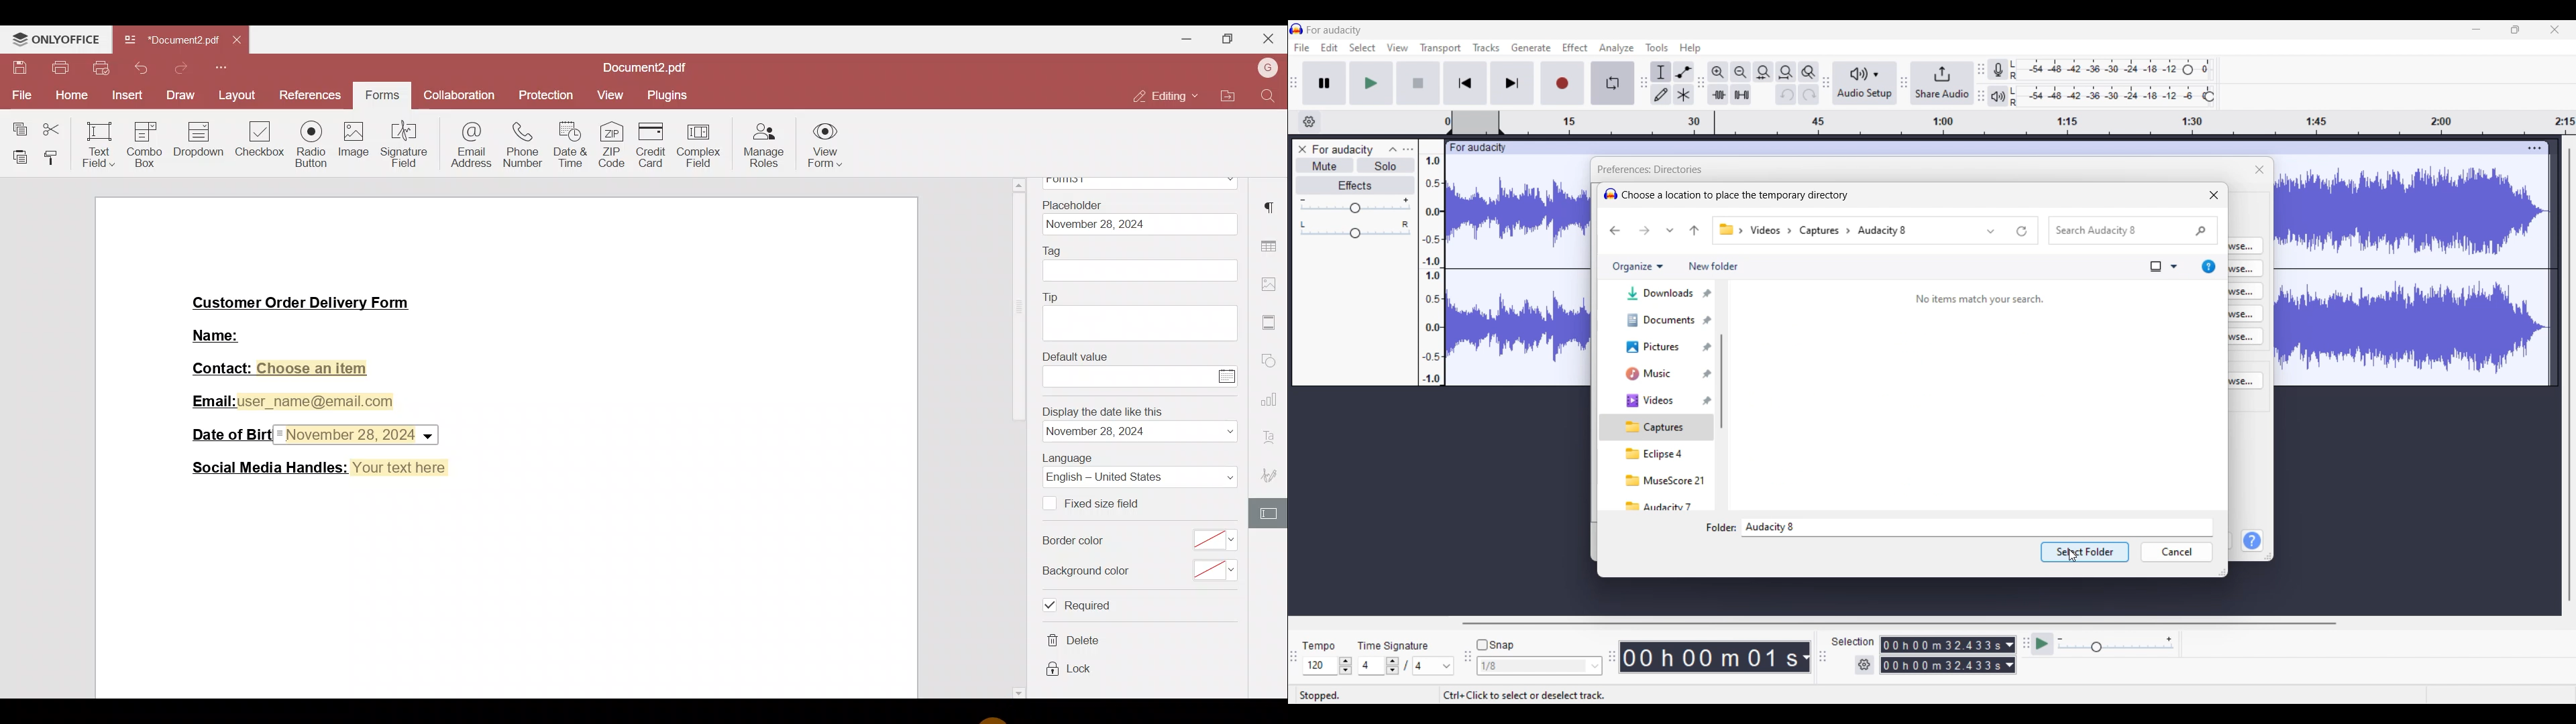  I want to click on Redo, so click(1809, 94).